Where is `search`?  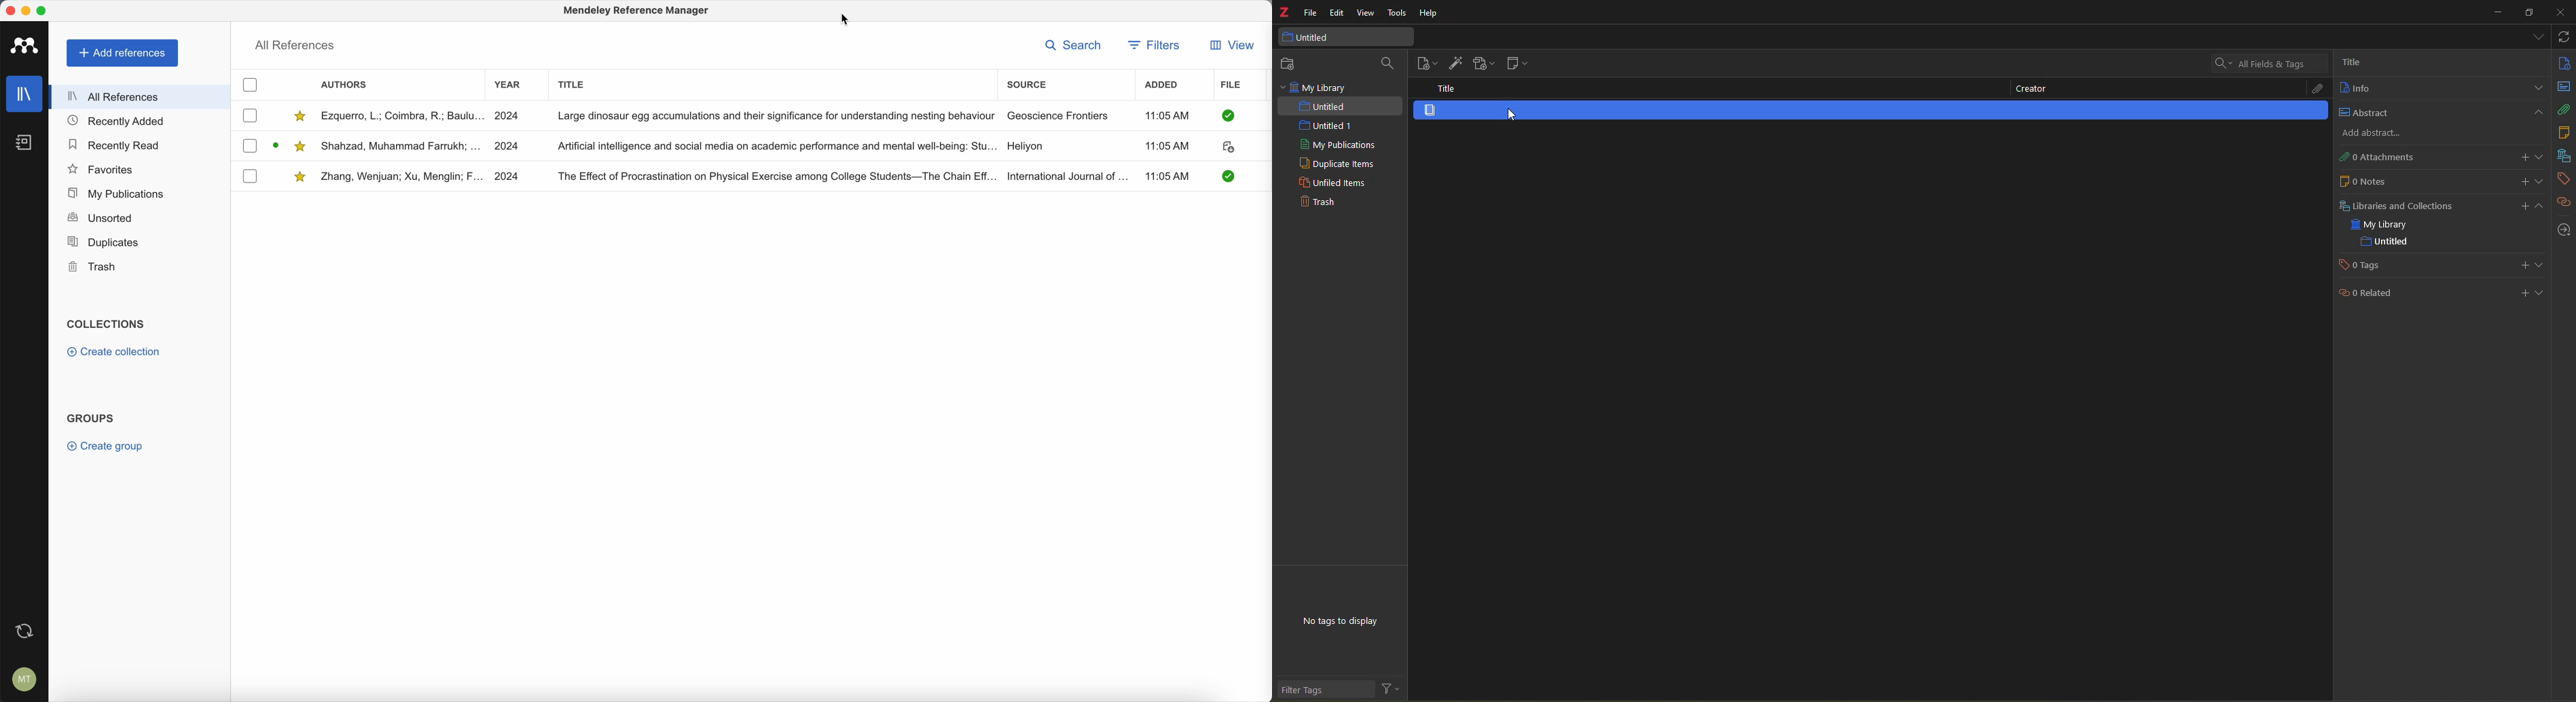
search is located at coordinates (2258, 62).